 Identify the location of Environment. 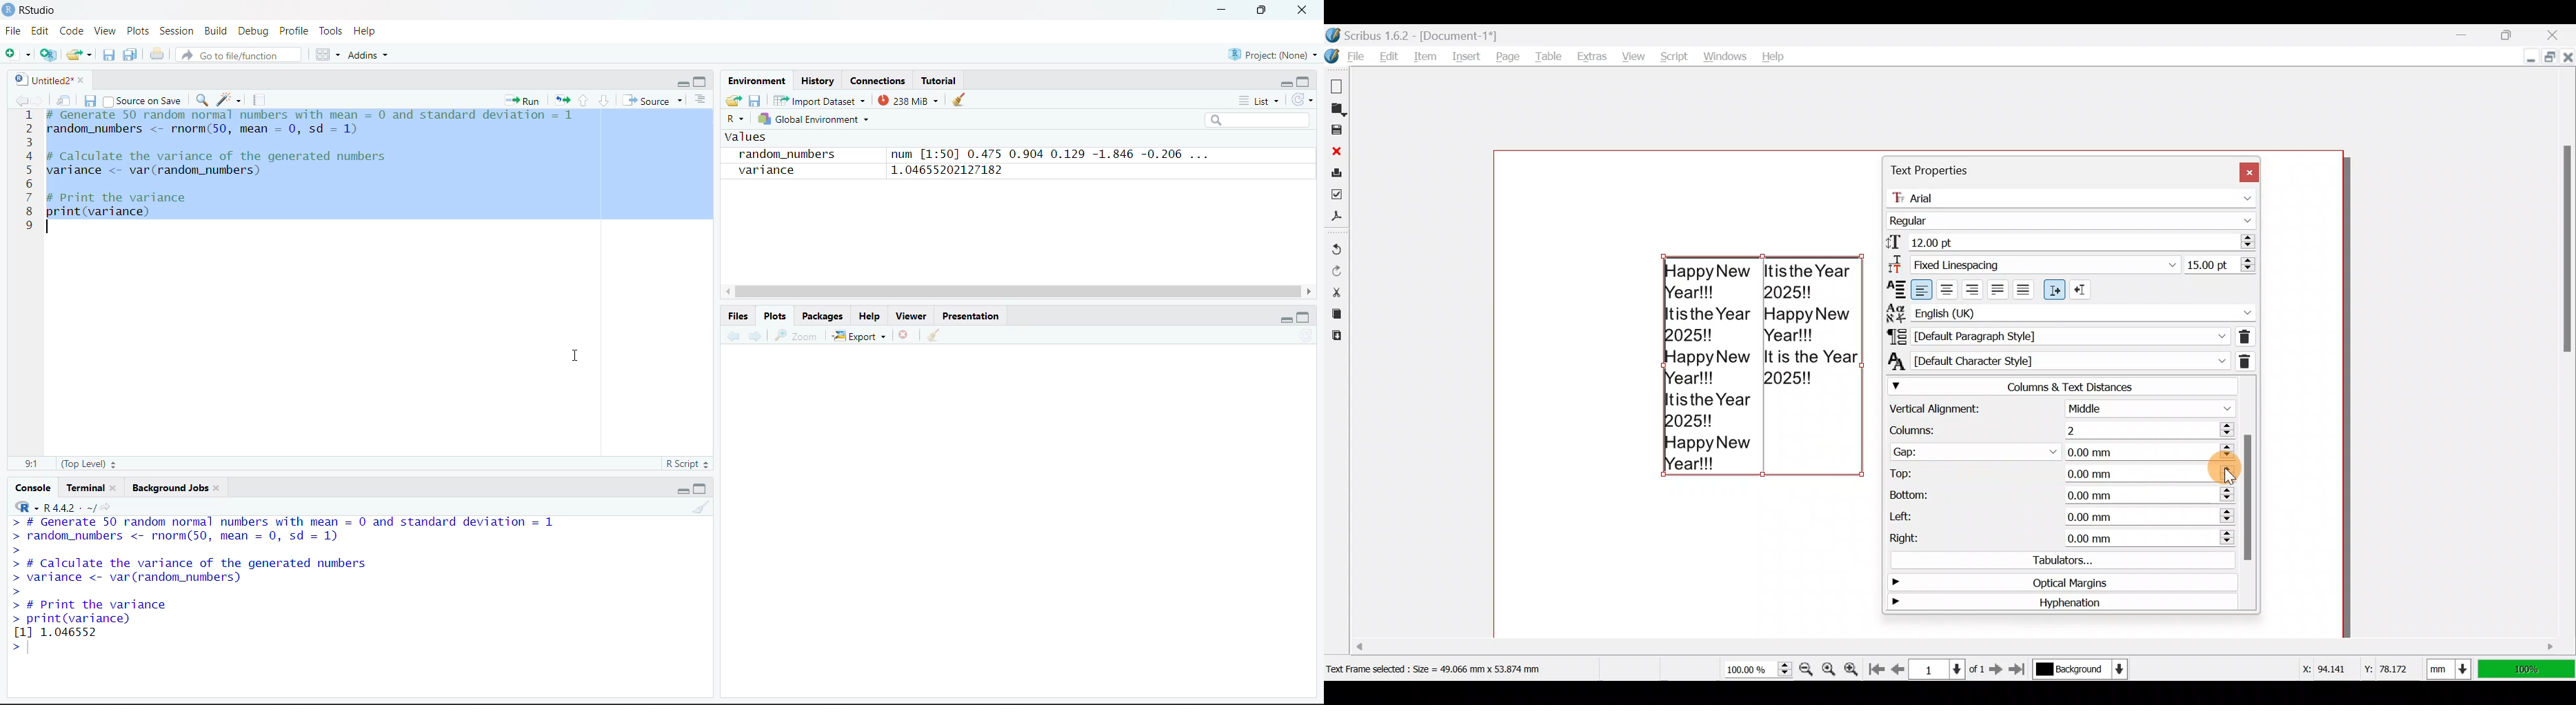
(756, 81).